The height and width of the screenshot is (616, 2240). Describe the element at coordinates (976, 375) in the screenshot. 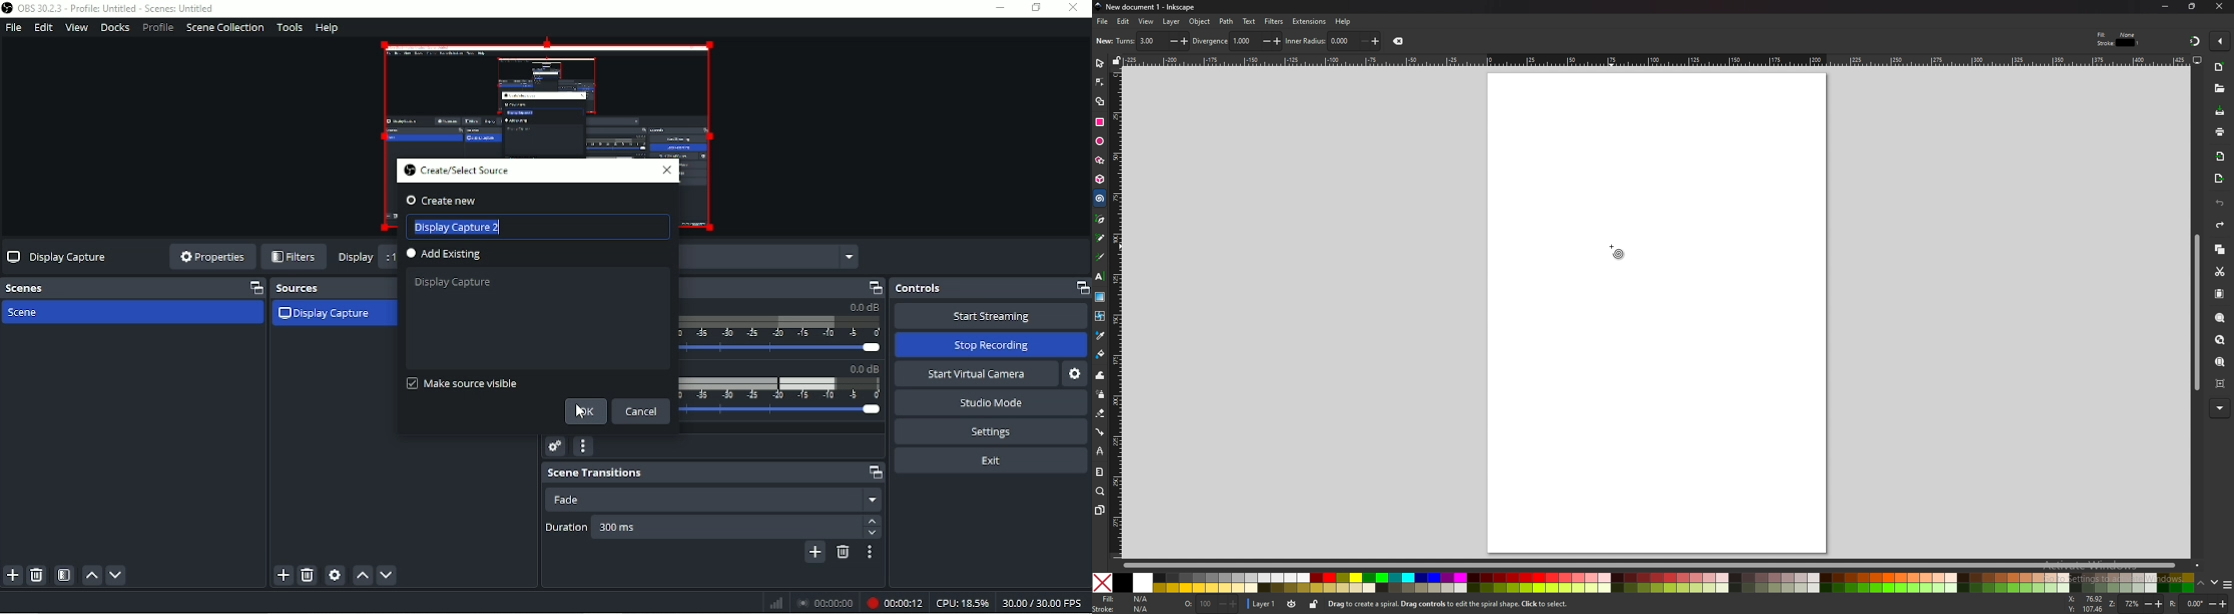

I see `Start virtual camera` at that location.